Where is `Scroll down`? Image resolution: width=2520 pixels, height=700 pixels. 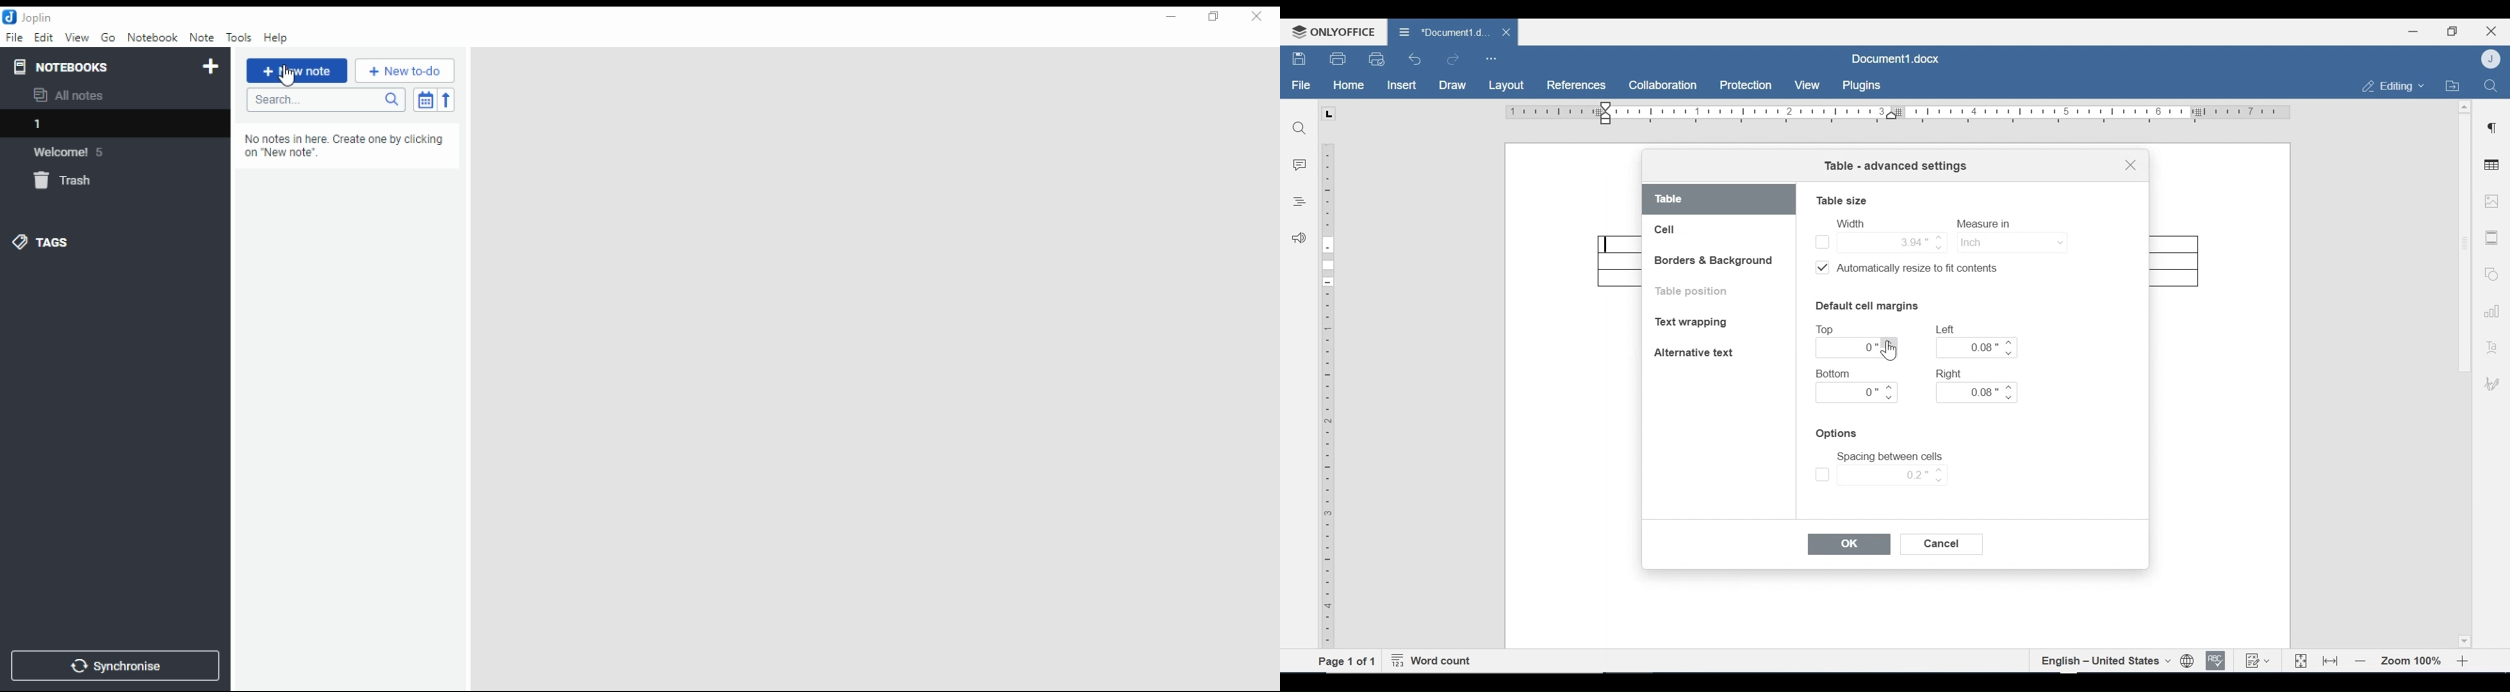
Scroll down is located at coordinates (2463, 639).